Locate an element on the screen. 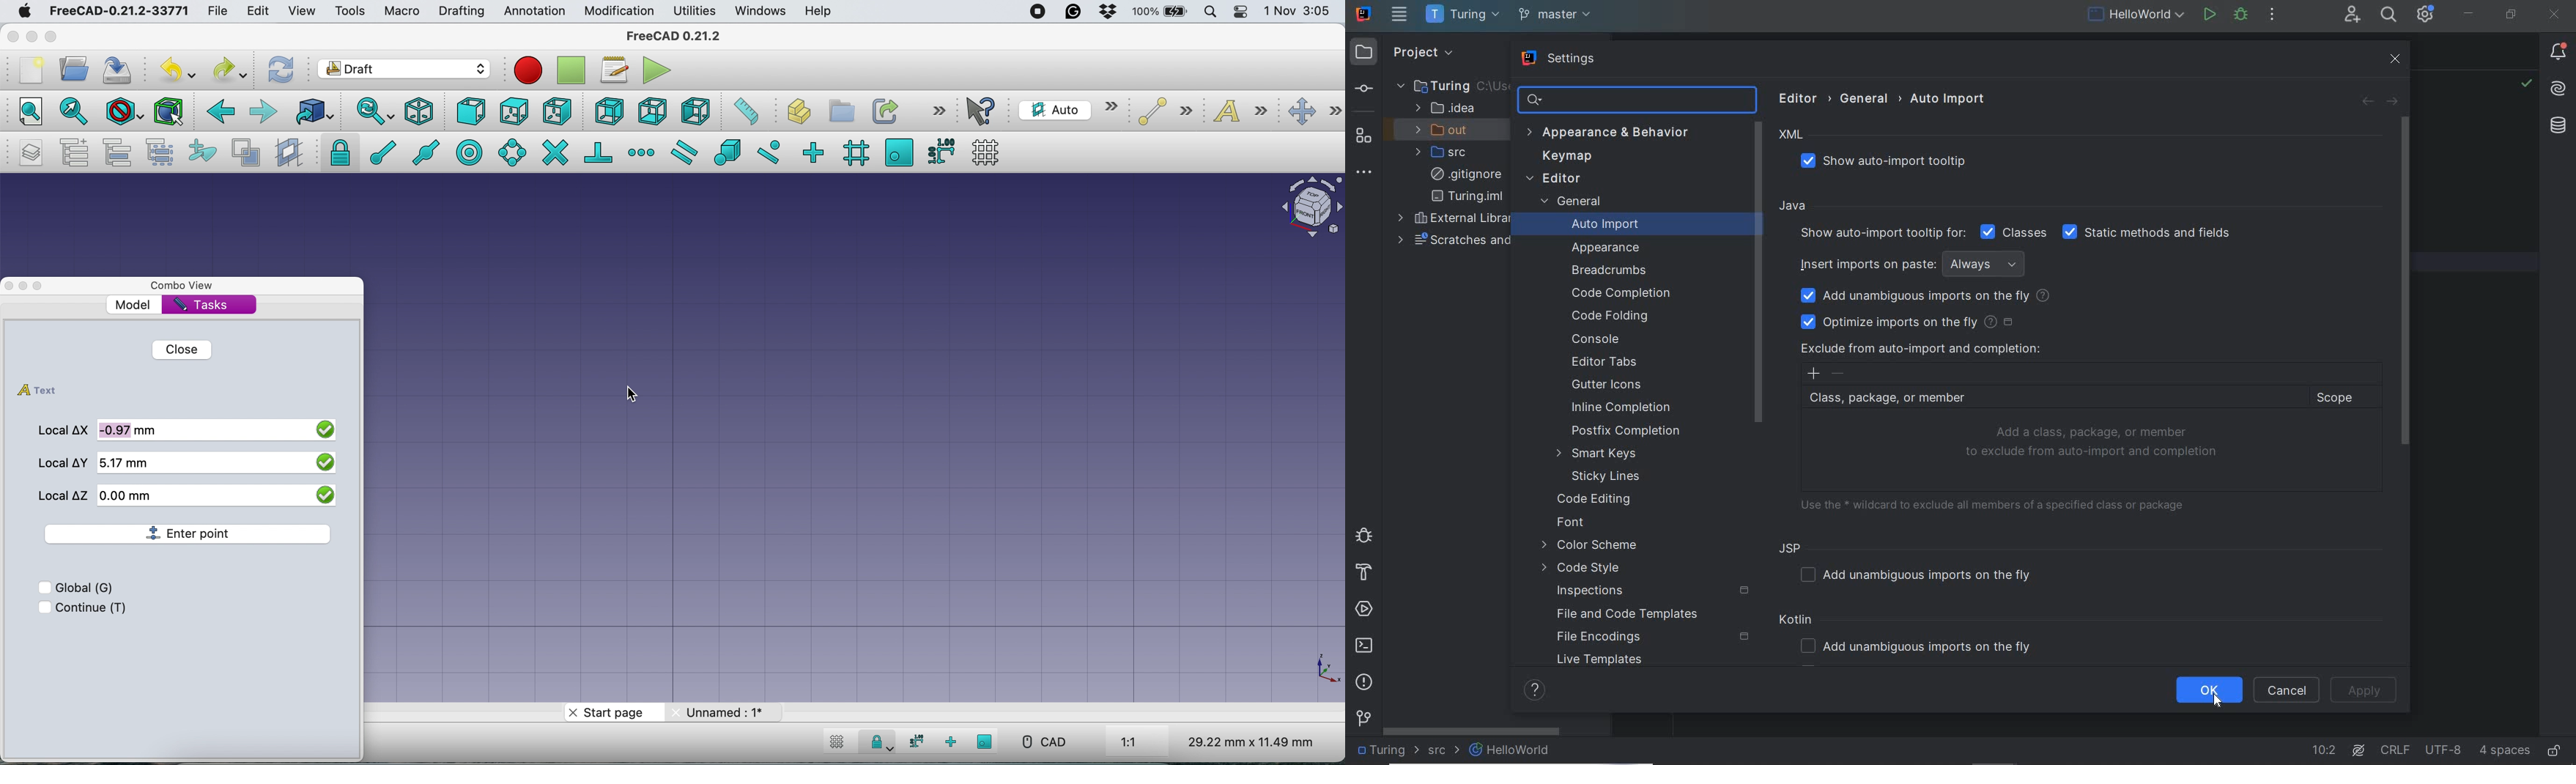  tools is located at coordinates (349, 12).